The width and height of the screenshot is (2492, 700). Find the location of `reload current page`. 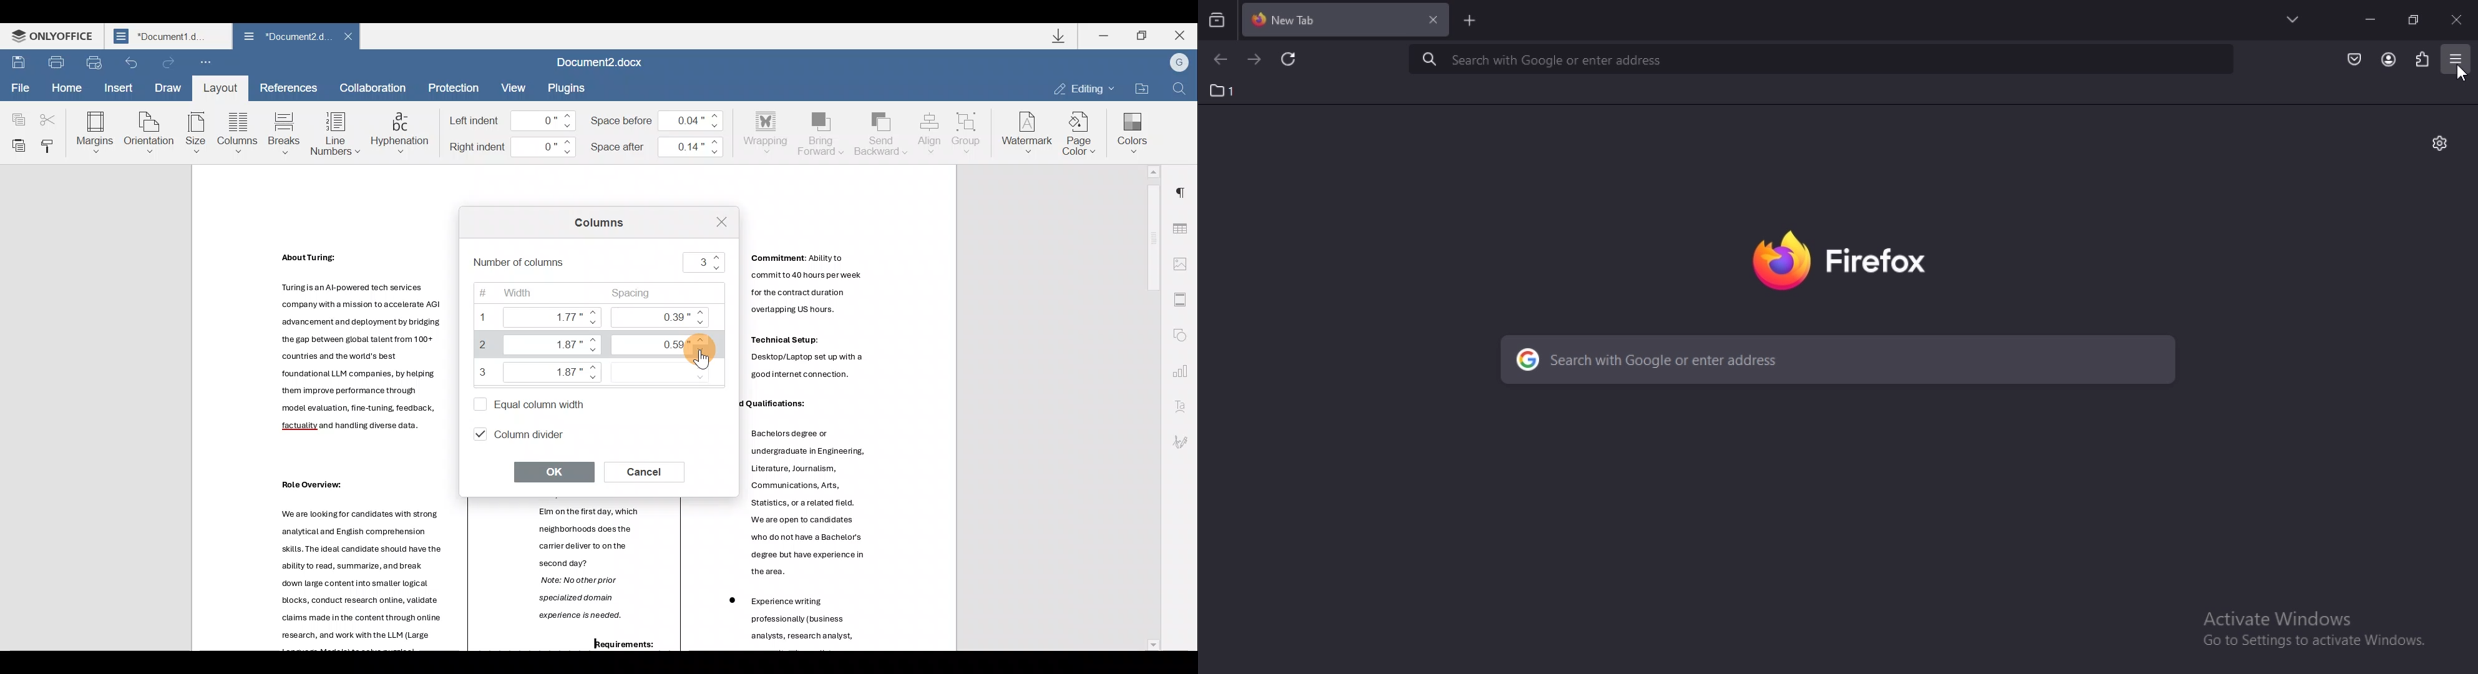

reload current page is located at coordinates (1287, 59).